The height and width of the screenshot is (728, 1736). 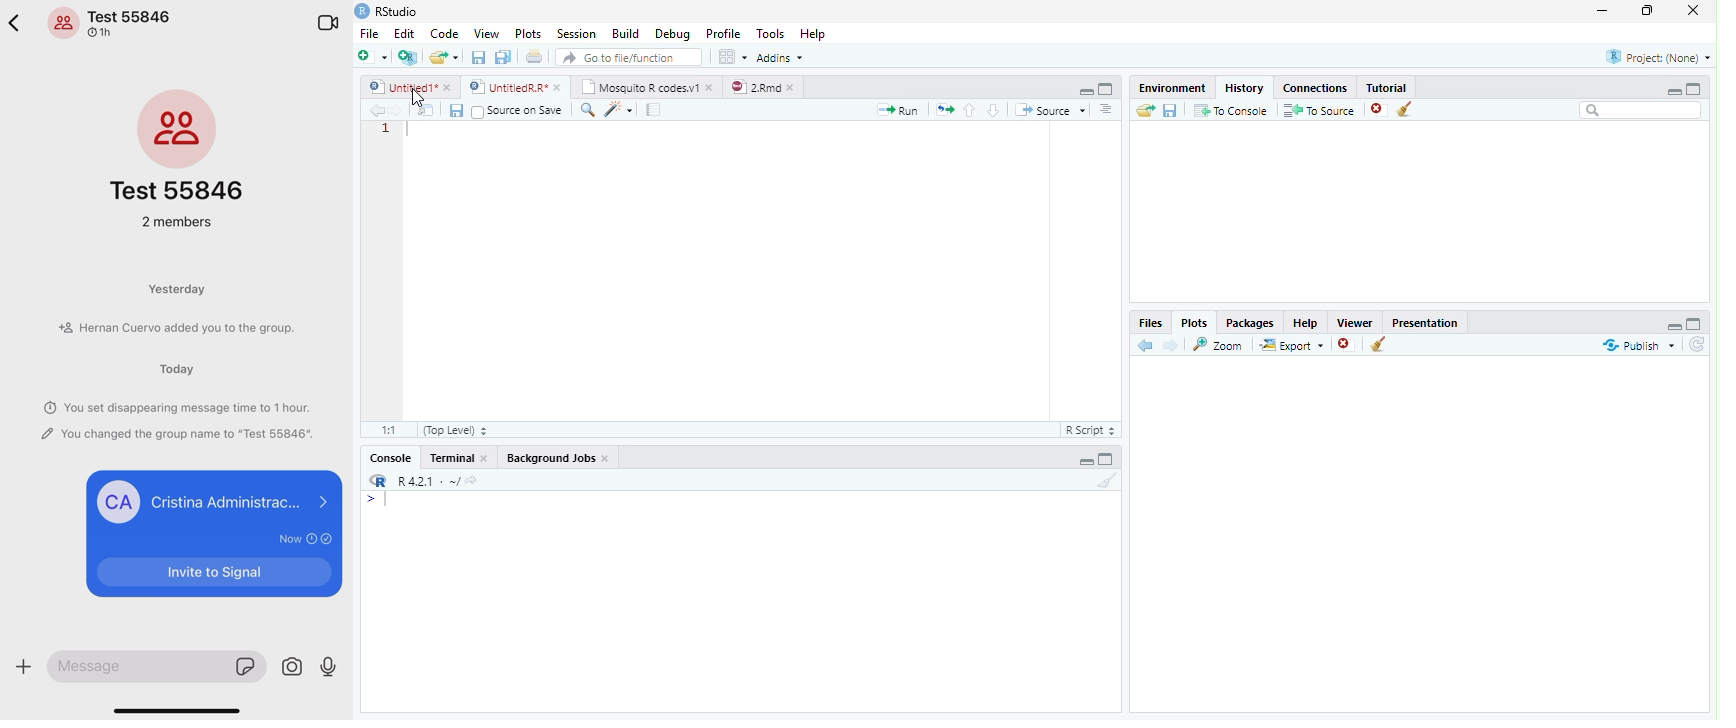 I want to click on Clear, so click(x=1409, y=110).